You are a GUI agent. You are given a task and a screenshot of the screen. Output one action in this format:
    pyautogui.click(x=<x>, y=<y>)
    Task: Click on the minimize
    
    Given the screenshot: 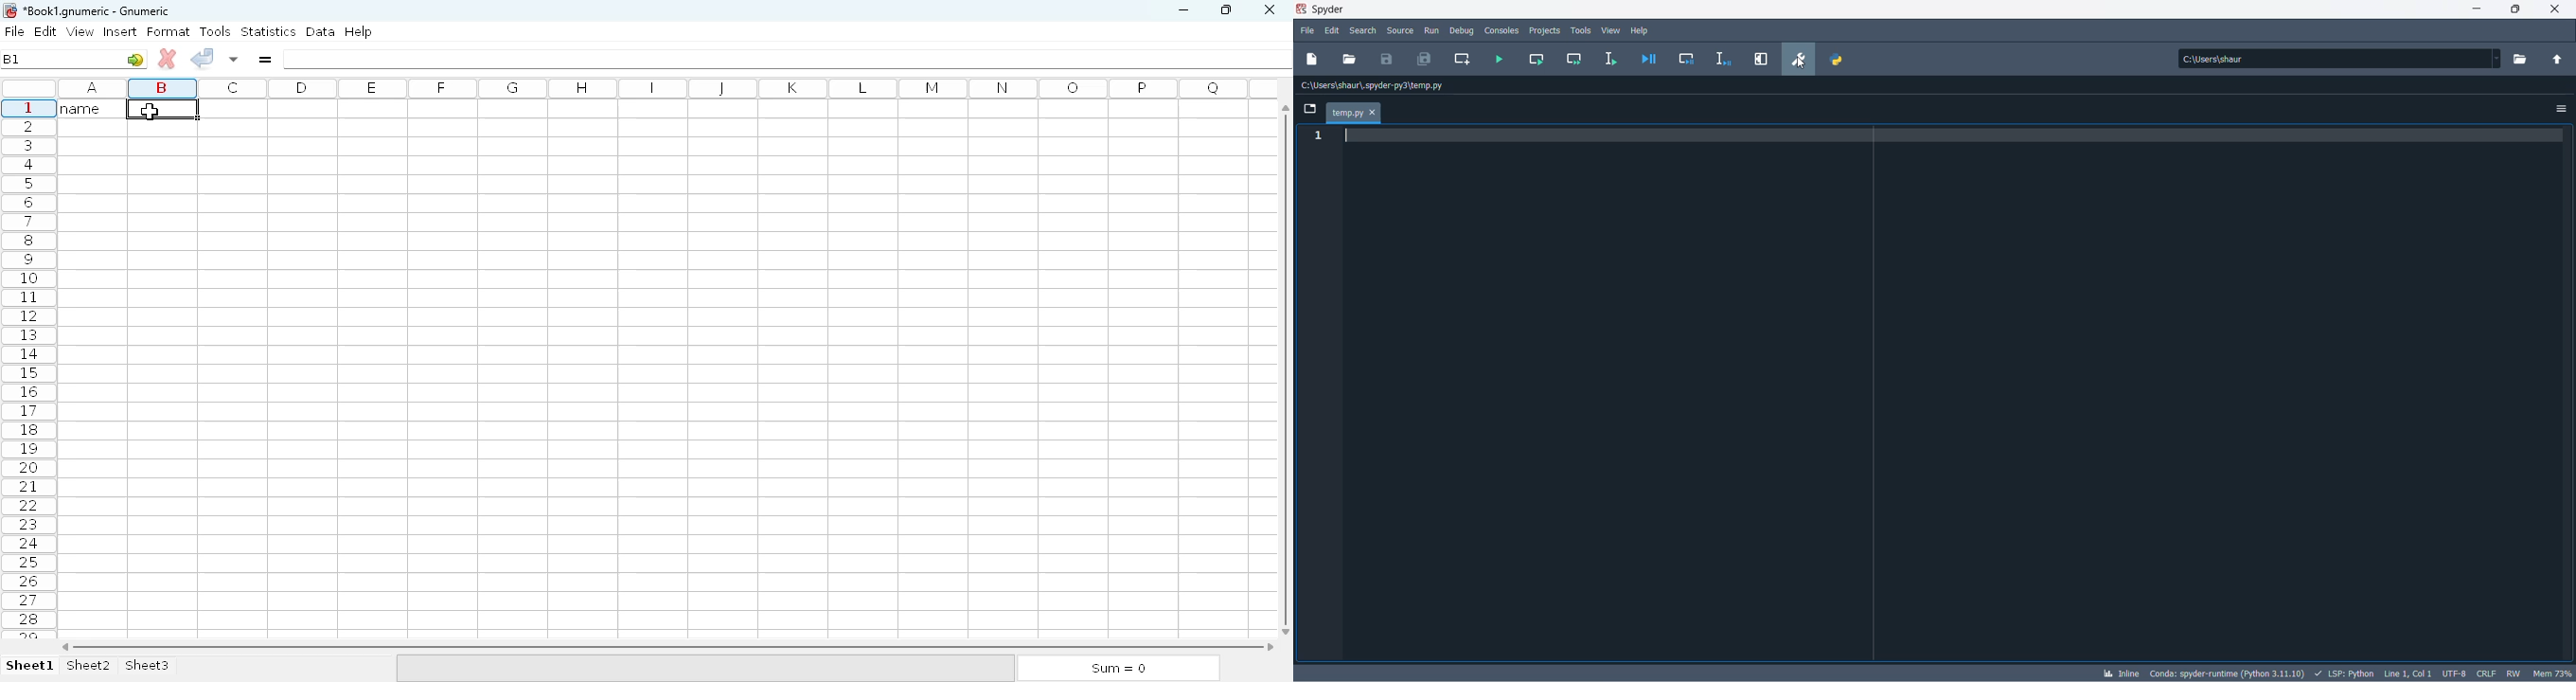 What is the action you would take?
    pyautogui.click(x=1182, y=10)
    